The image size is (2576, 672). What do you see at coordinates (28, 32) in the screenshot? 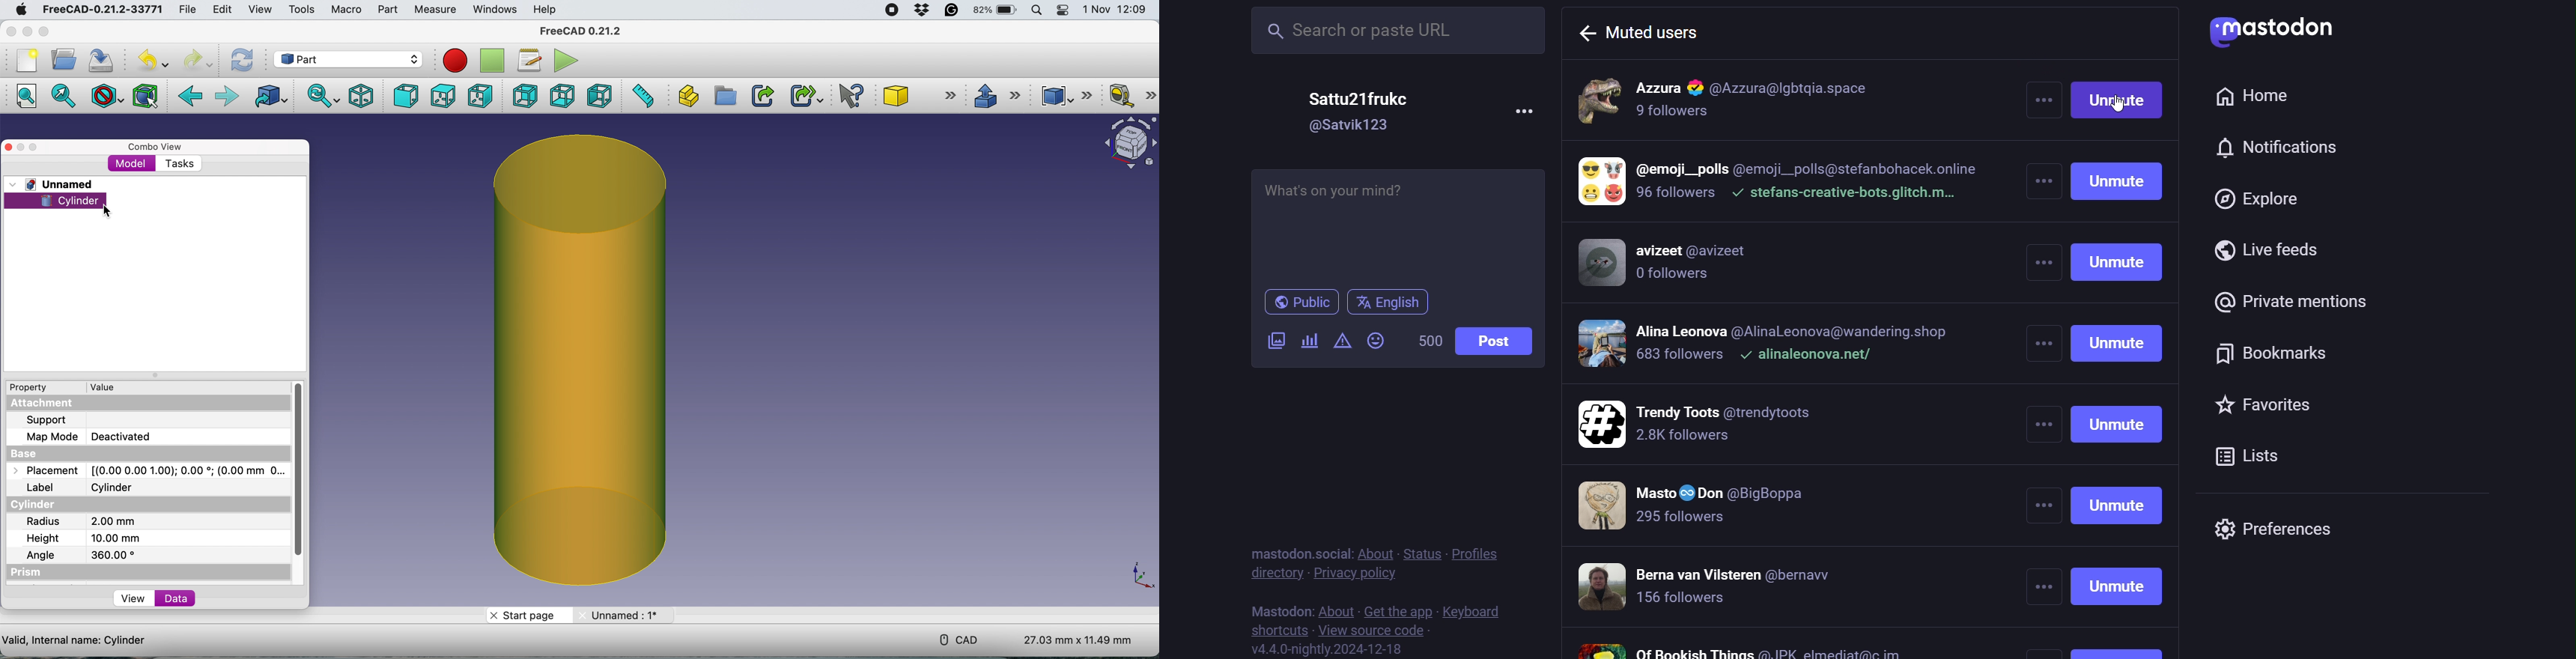
I see `minimise` at bounding box center [28, 32].